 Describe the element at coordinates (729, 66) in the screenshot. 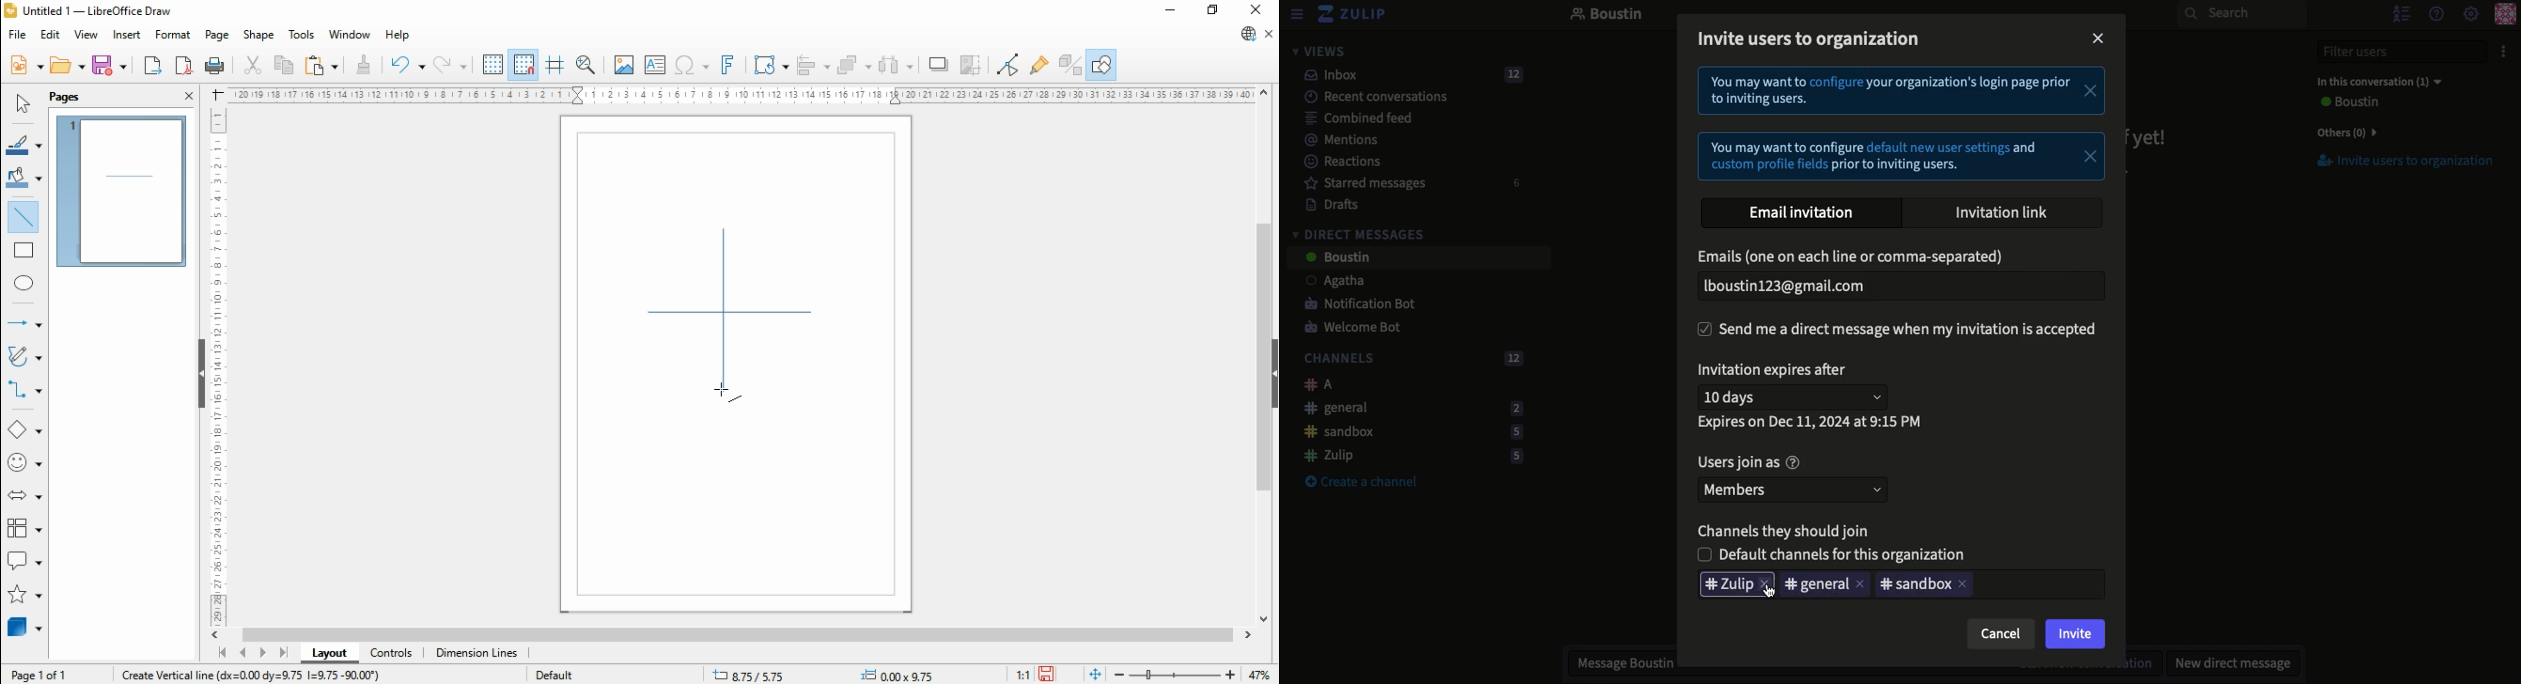

I see `insert fontwork text` at that location.